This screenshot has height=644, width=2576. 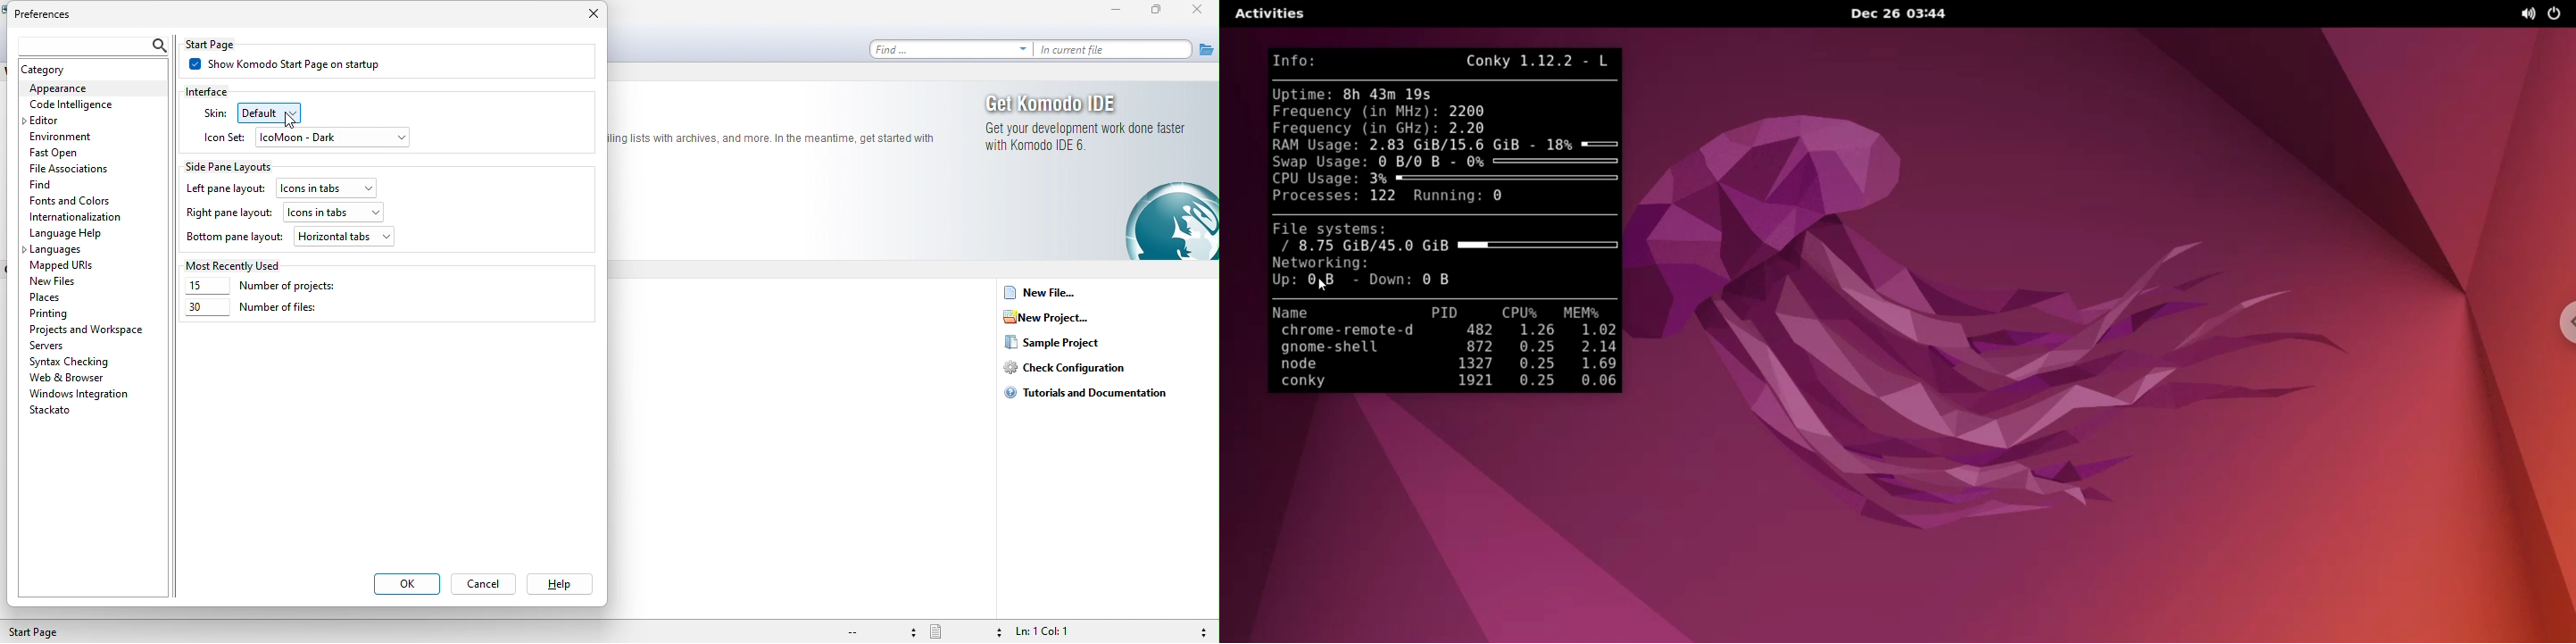 I want to click on sample project, so click(x=1068, y=344).